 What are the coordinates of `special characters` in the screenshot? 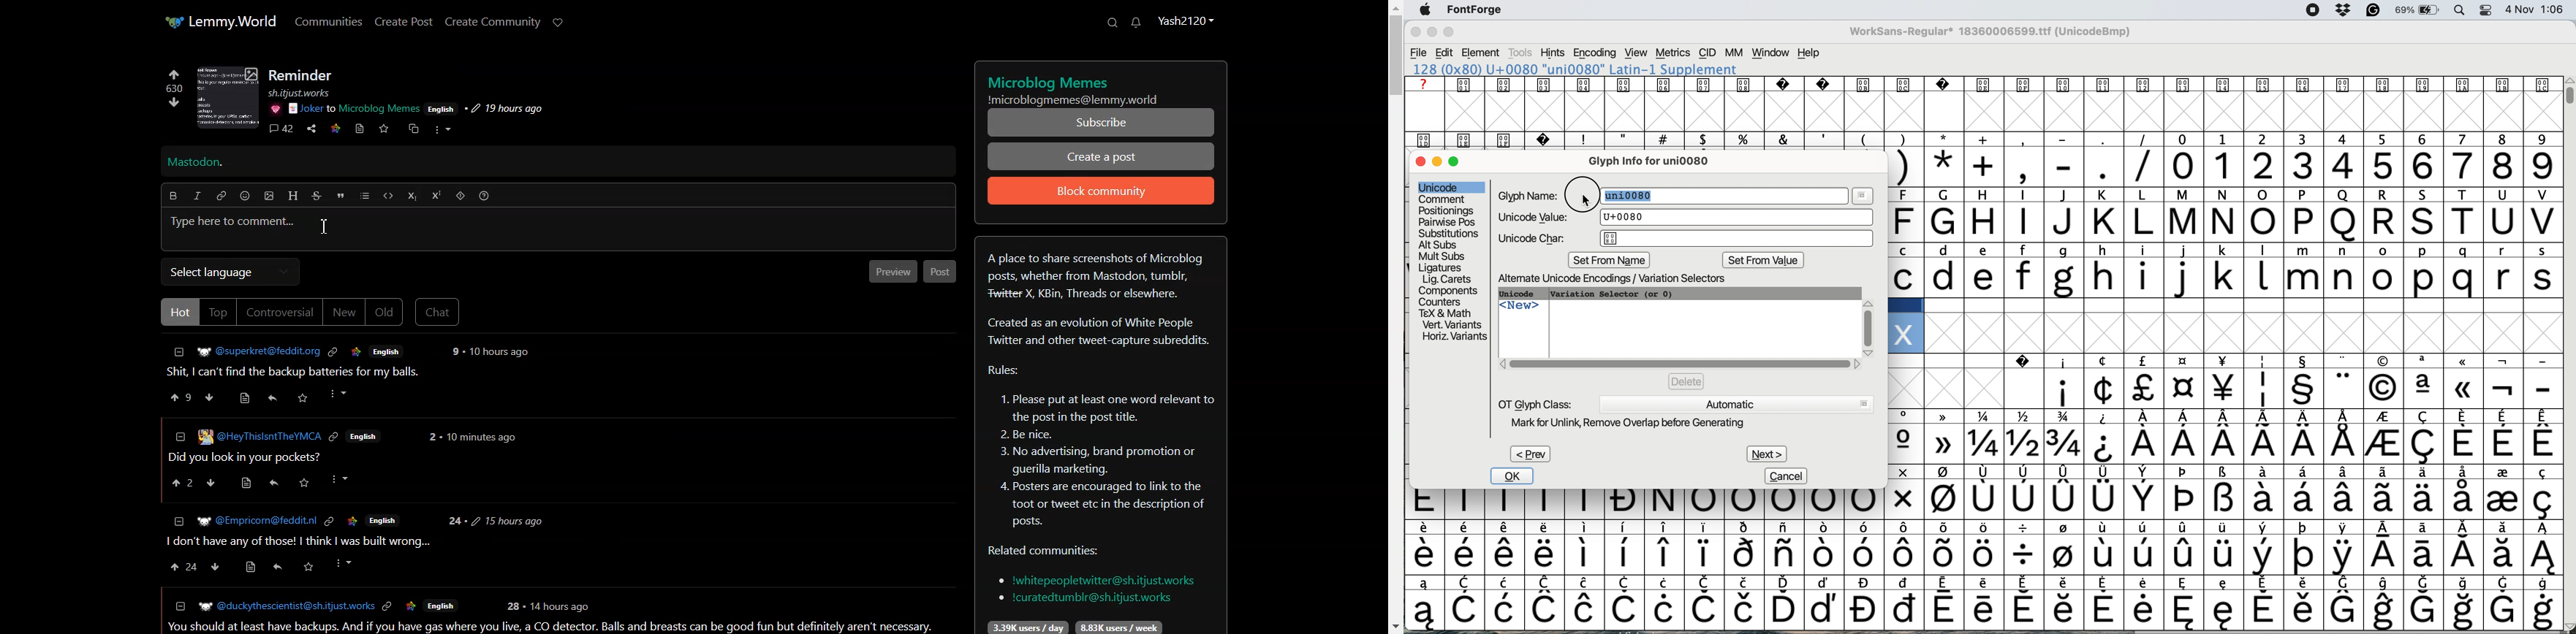 It's located at (1985, 582).